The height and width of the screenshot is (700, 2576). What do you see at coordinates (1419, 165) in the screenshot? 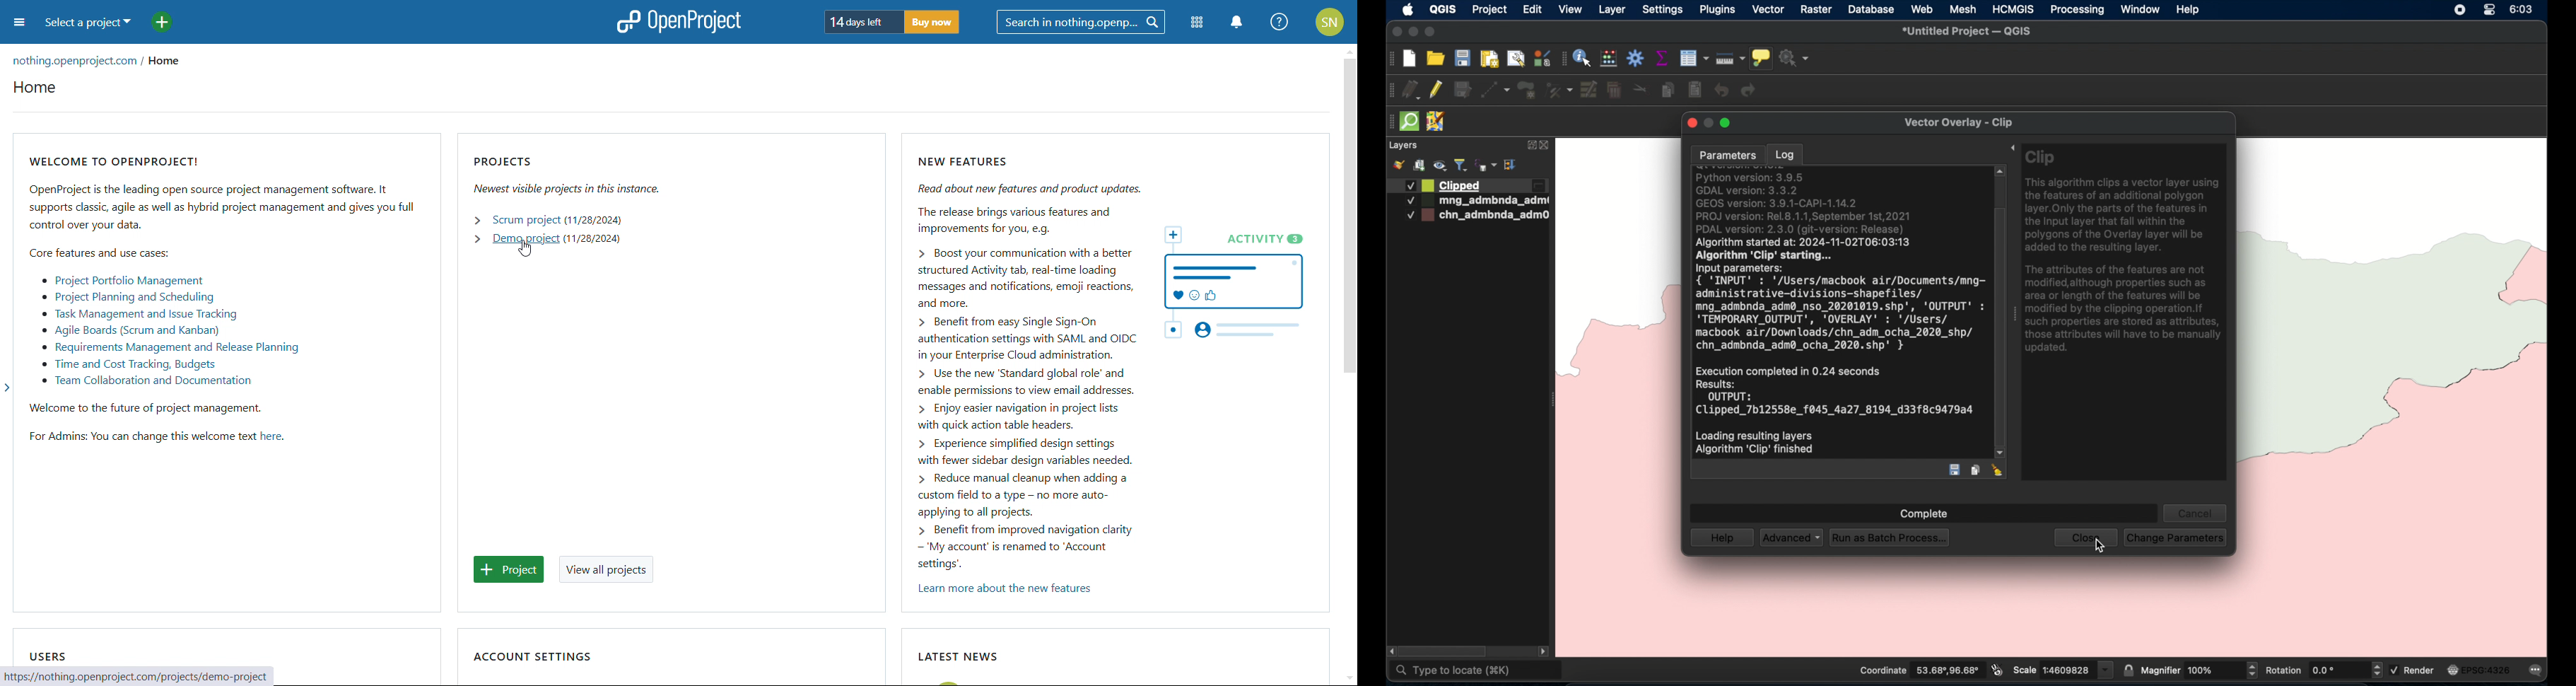
I see `add group` at bounding box center [1419, 165].